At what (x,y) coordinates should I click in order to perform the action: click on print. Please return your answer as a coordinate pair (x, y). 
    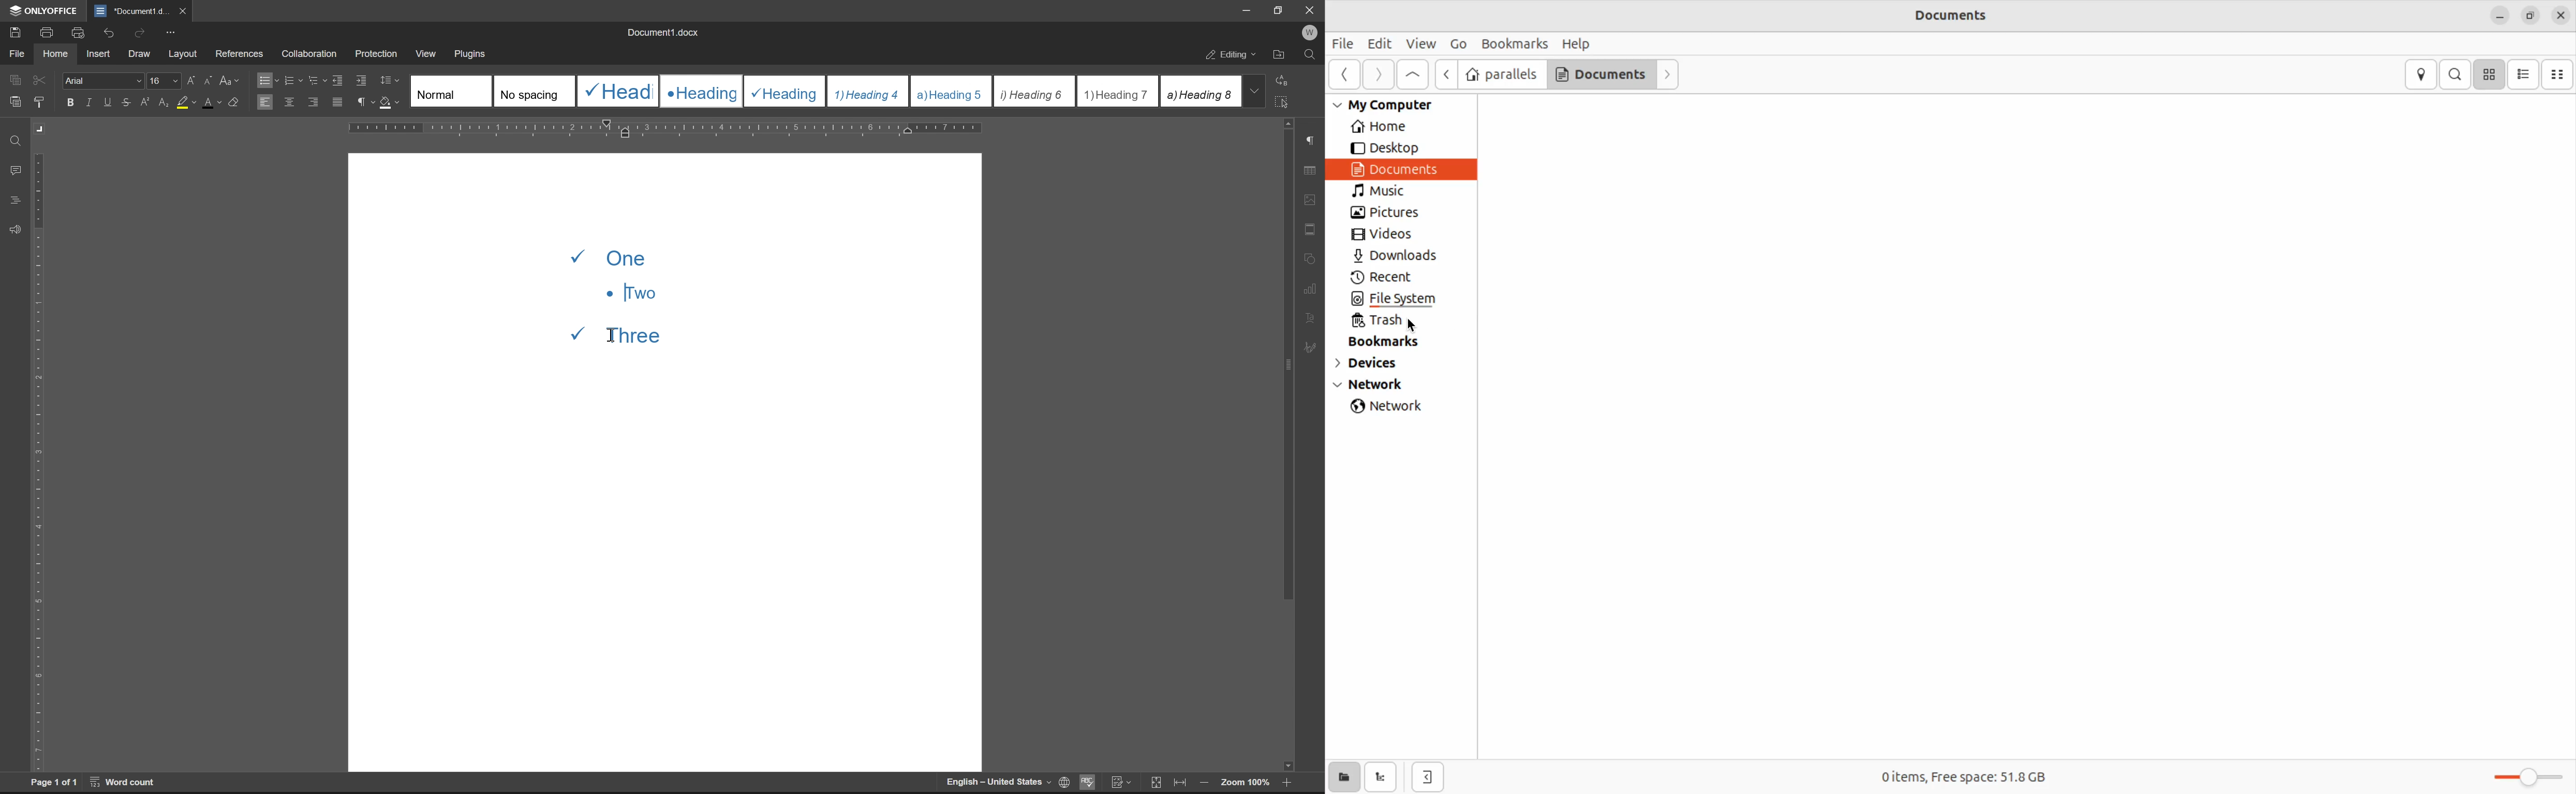
    Looking at the image, I should click on (50, 31).